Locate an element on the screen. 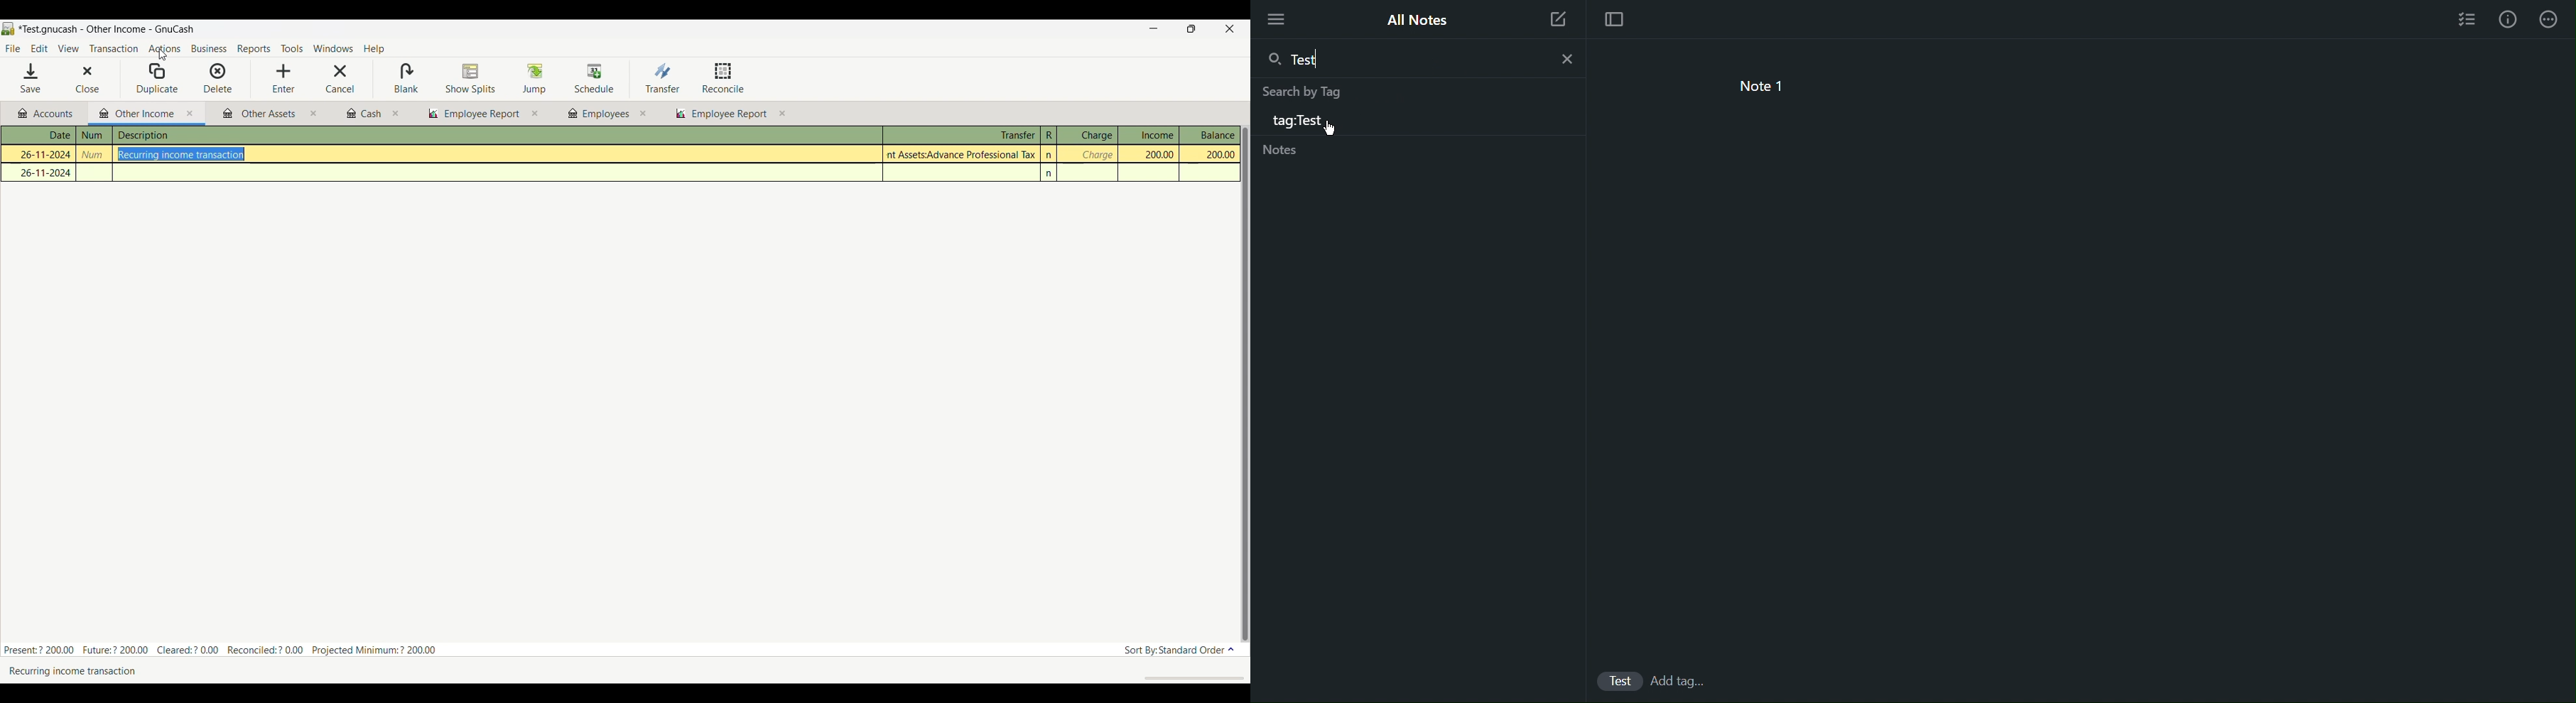 Image resolution: width=2576 pixels, height=728 pixels. close is located at coordinates (1559, 59).